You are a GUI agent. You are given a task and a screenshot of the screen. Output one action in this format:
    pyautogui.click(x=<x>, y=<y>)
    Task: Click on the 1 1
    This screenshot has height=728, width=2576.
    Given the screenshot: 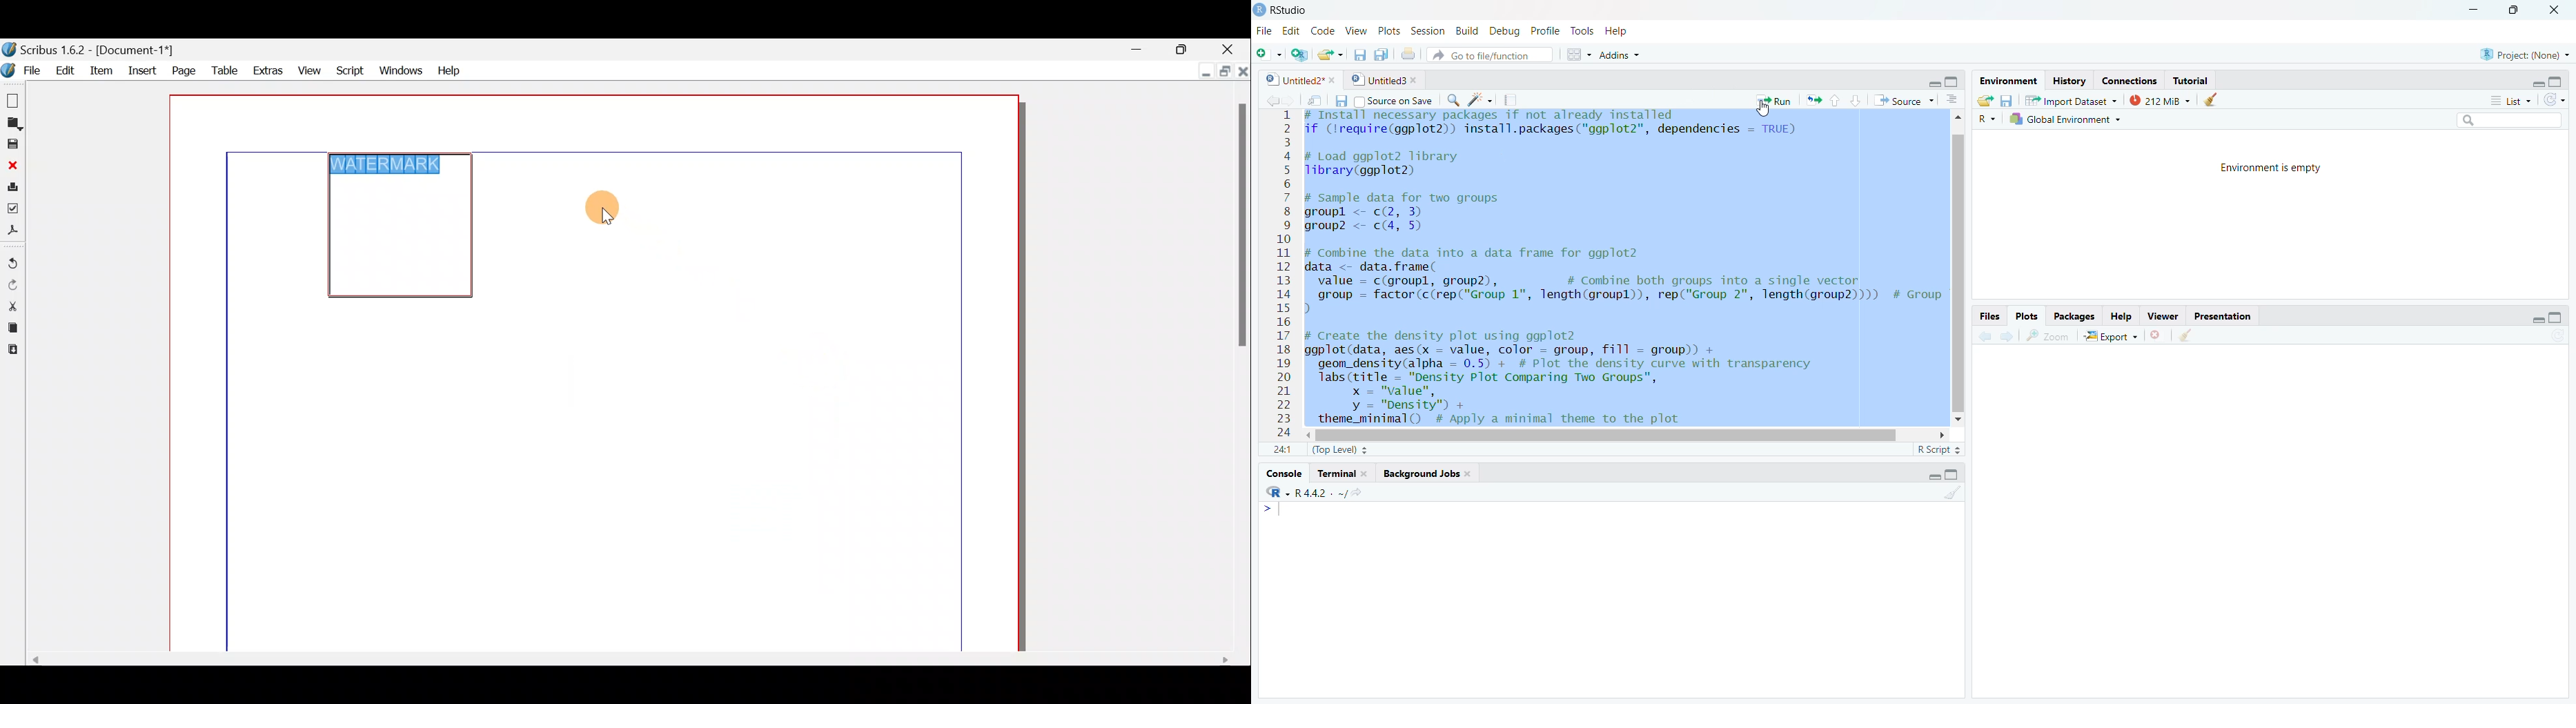 What is the action you would take?
    pyautogui.click(x=1280, y=449)
    